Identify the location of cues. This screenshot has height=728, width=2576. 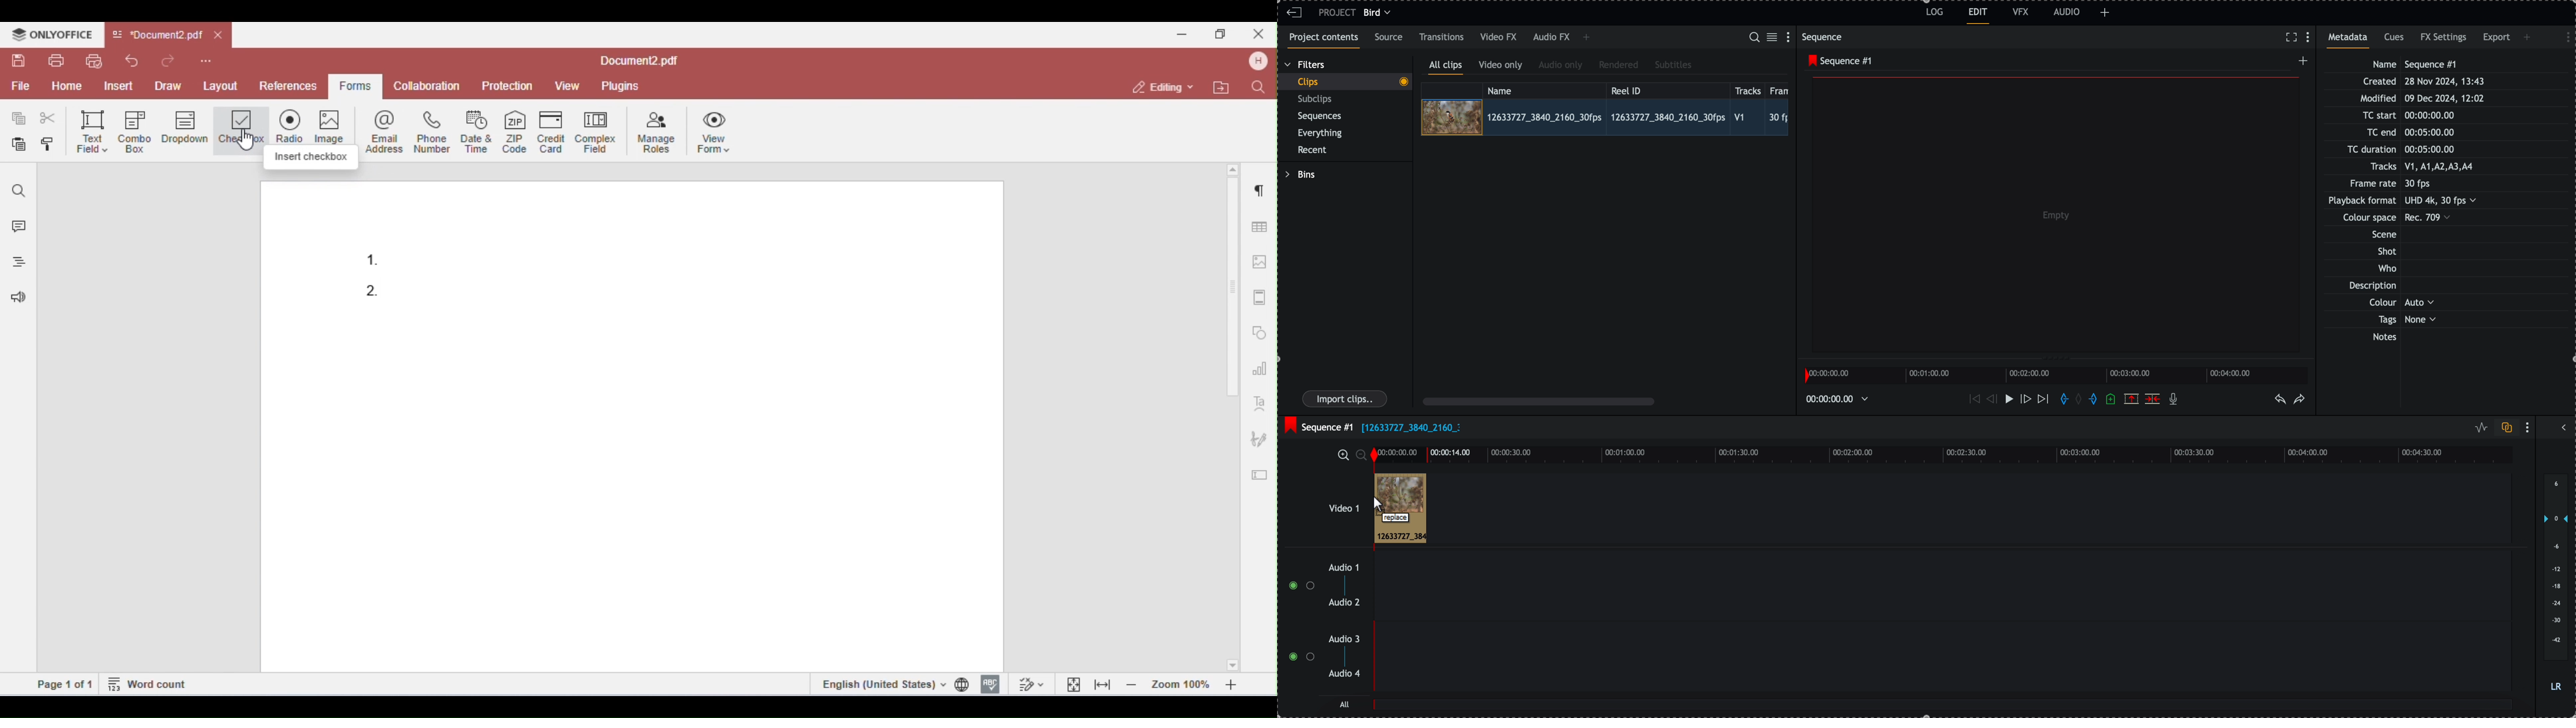
(2395, 41).